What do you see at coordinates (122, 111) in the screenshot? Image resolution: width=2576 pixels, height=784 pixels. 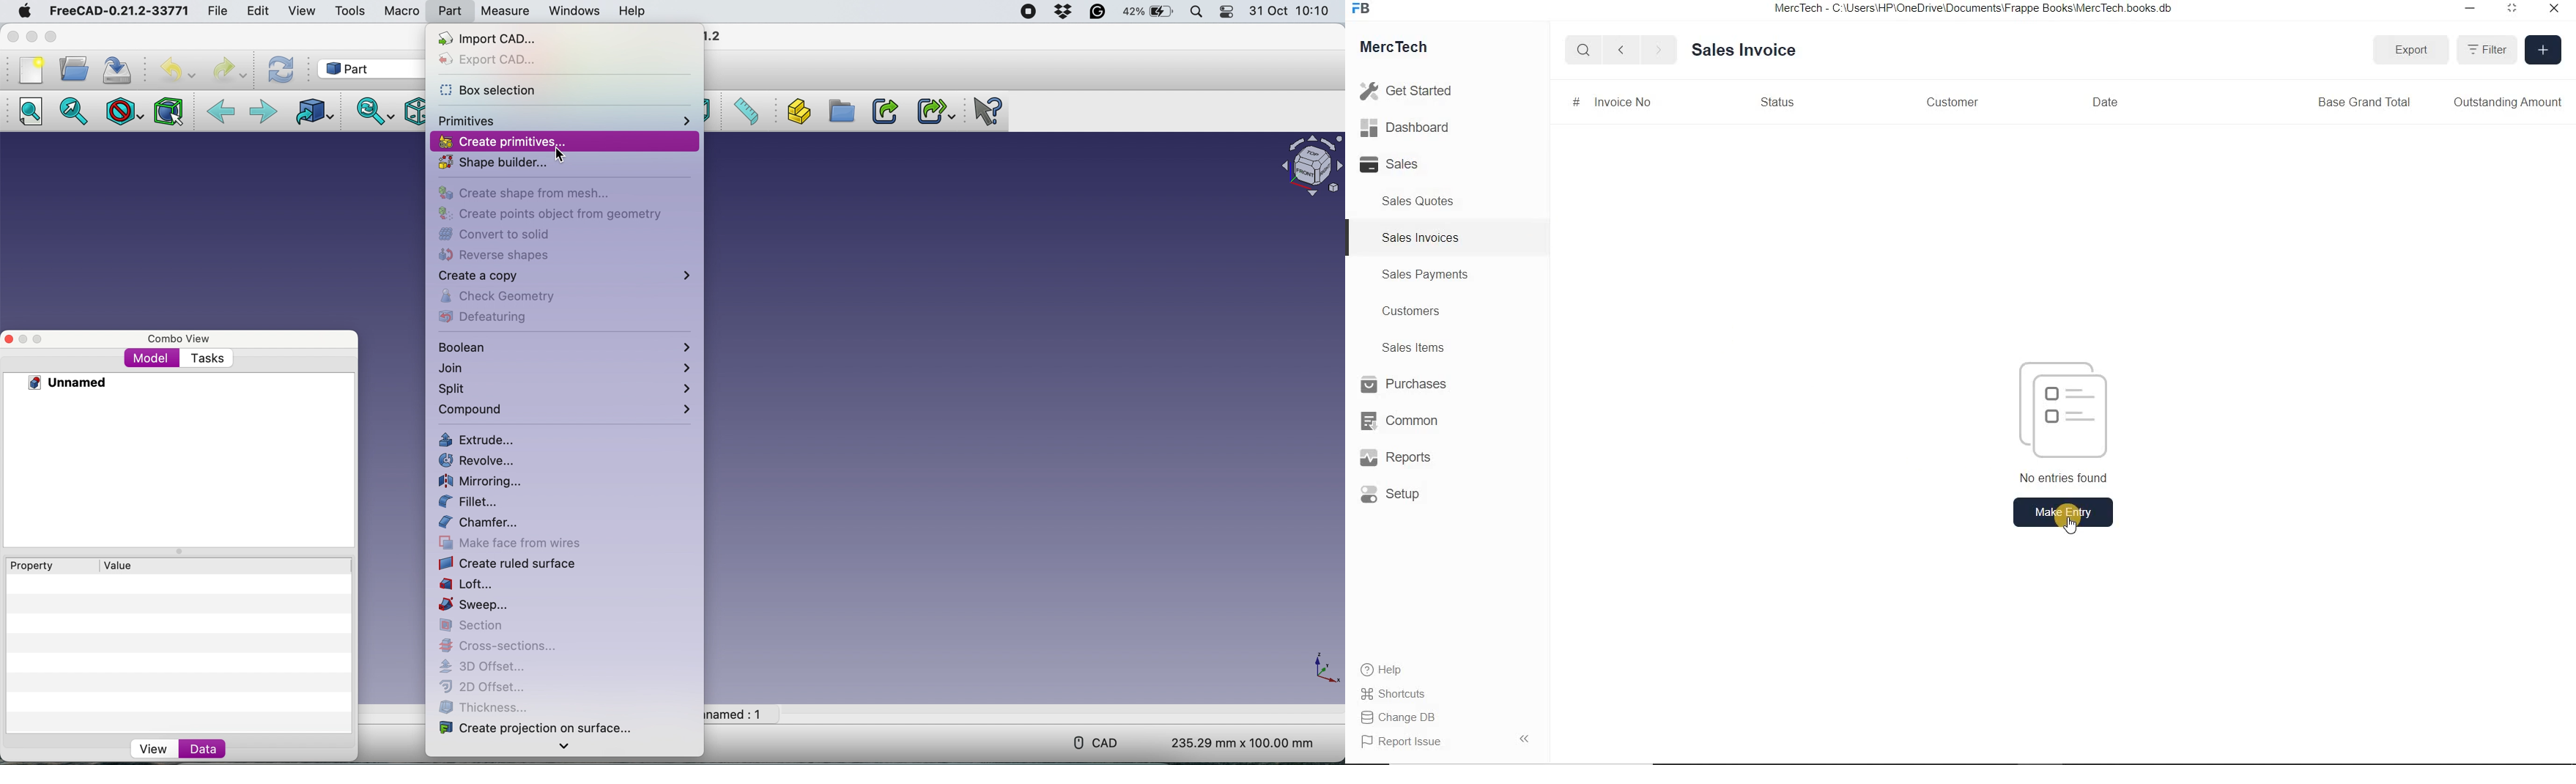 I see `Draw style` at bounding box center [122, 111].